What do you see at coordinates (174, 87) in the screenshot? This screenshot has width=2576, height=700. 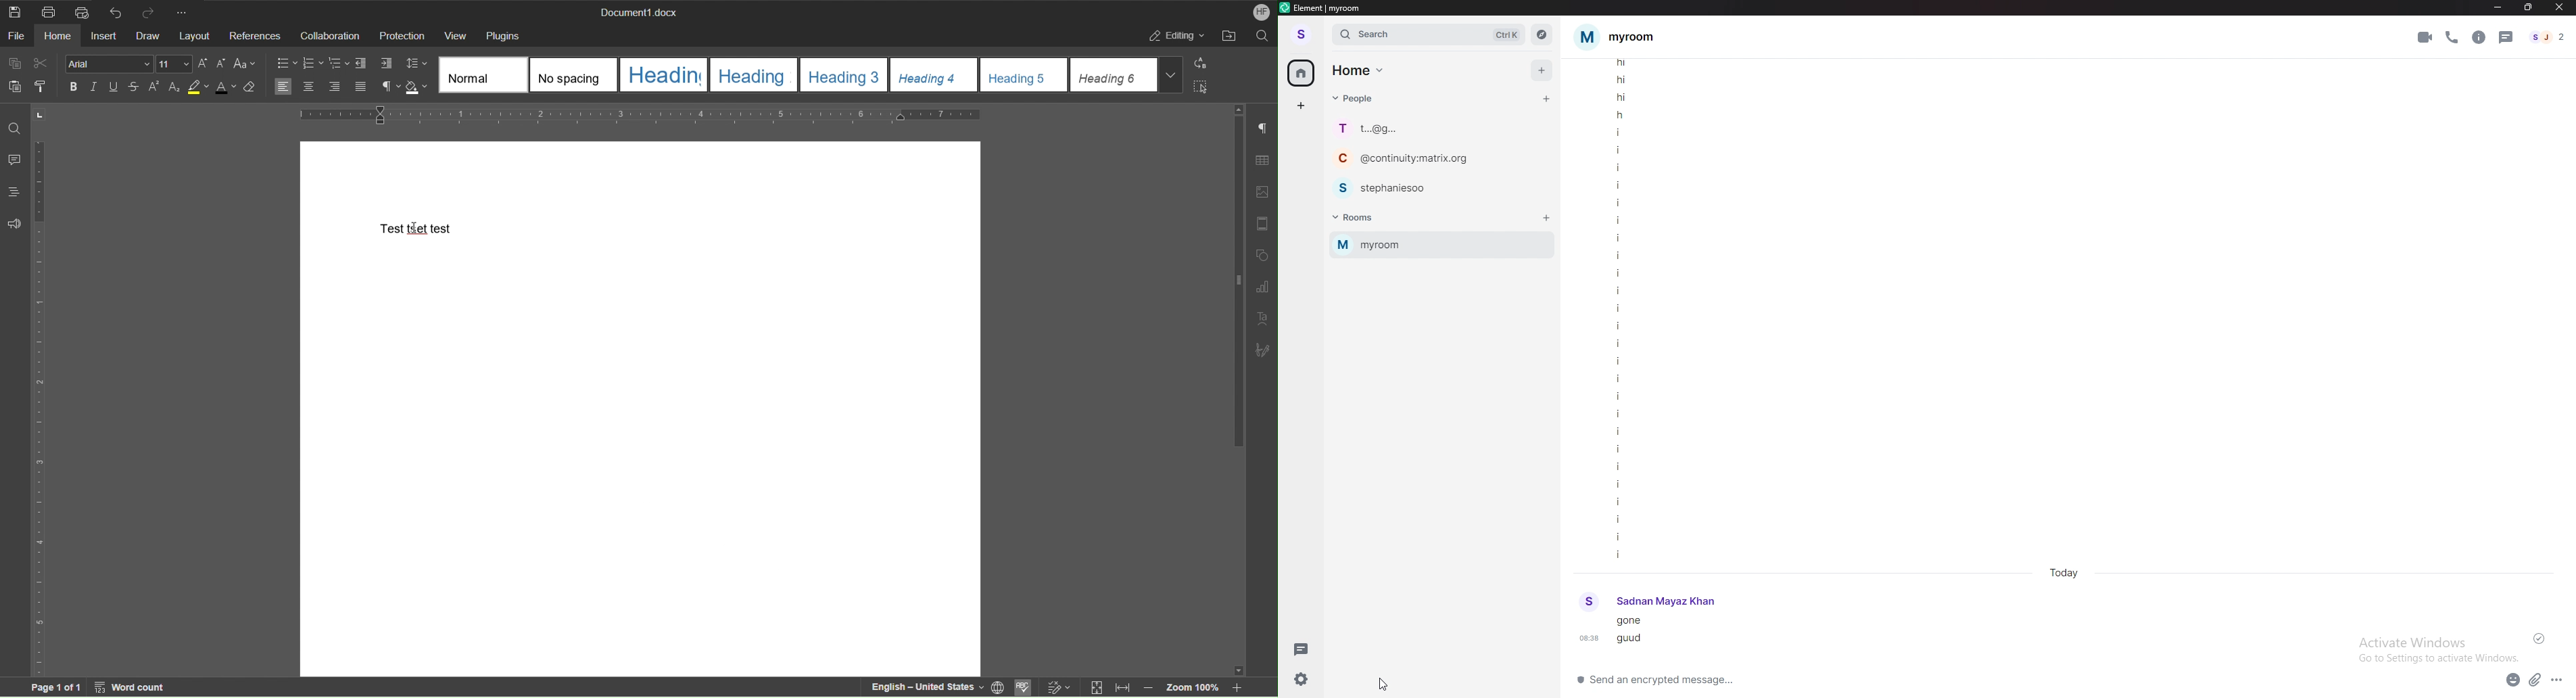 I see `Subscript` at bounding box center [174, 87].